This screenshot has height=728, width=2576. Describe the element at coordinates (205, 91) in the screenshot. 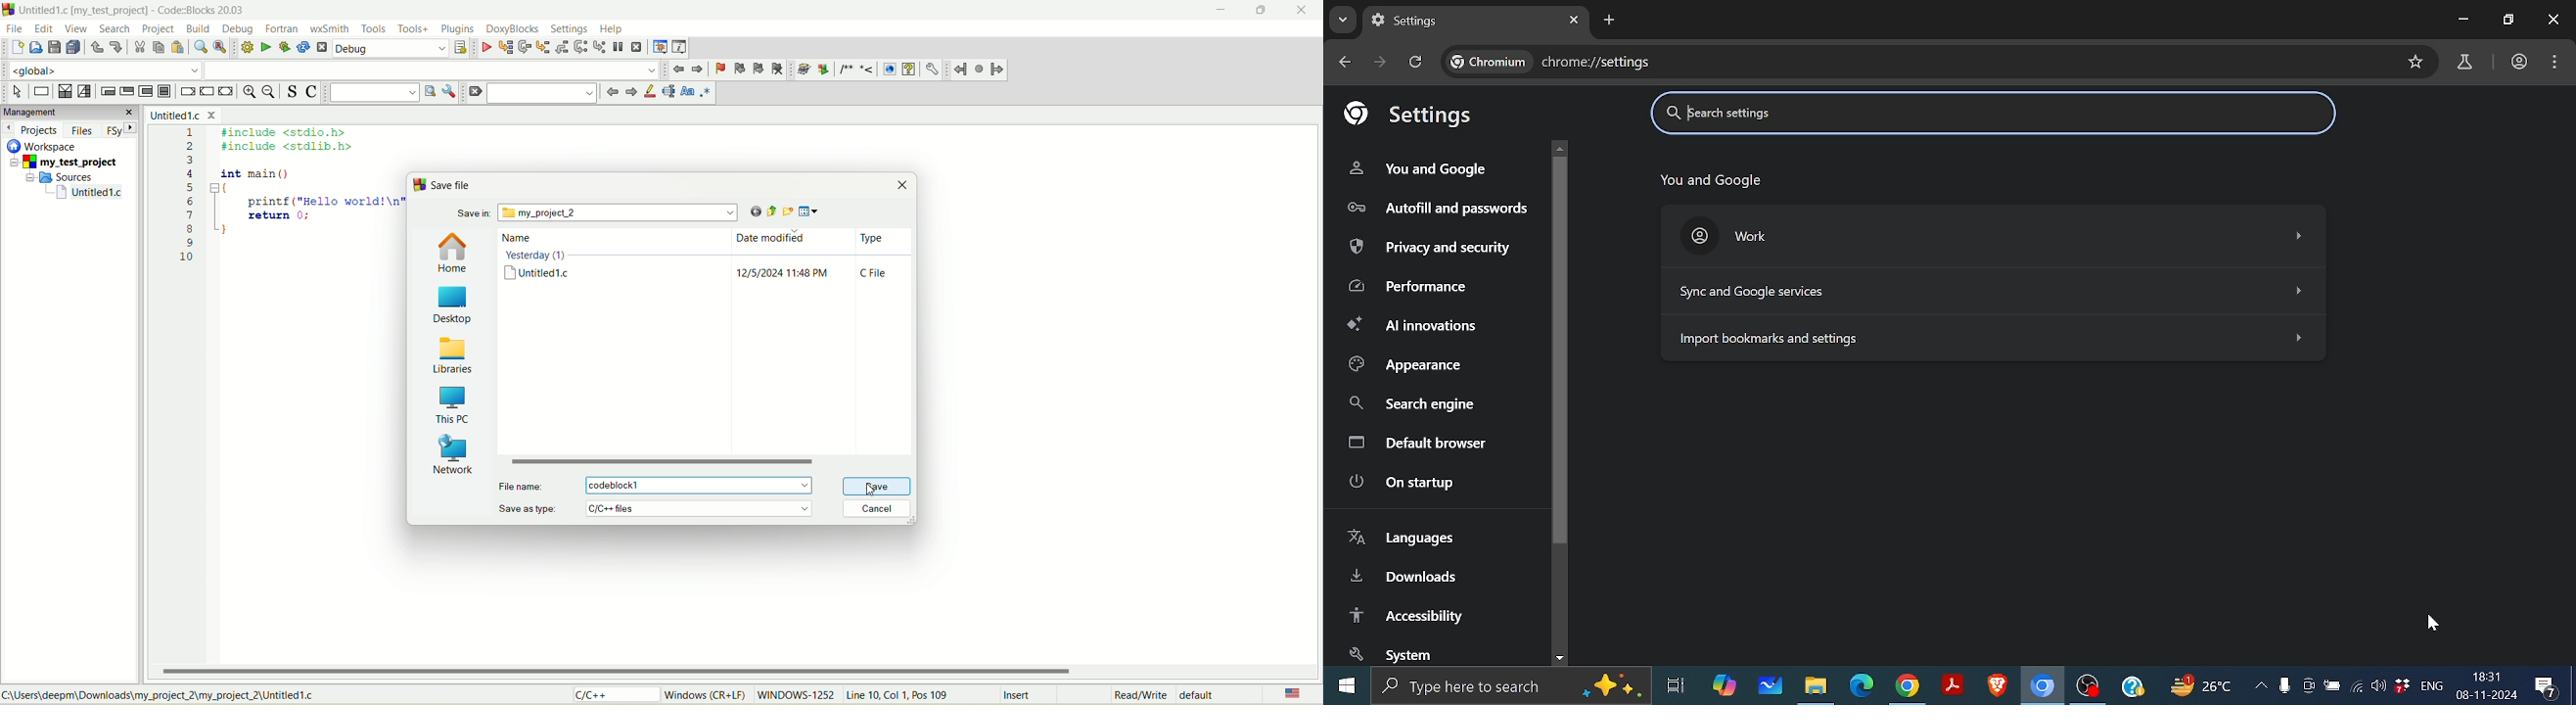

I see `continue instruction` at that location.